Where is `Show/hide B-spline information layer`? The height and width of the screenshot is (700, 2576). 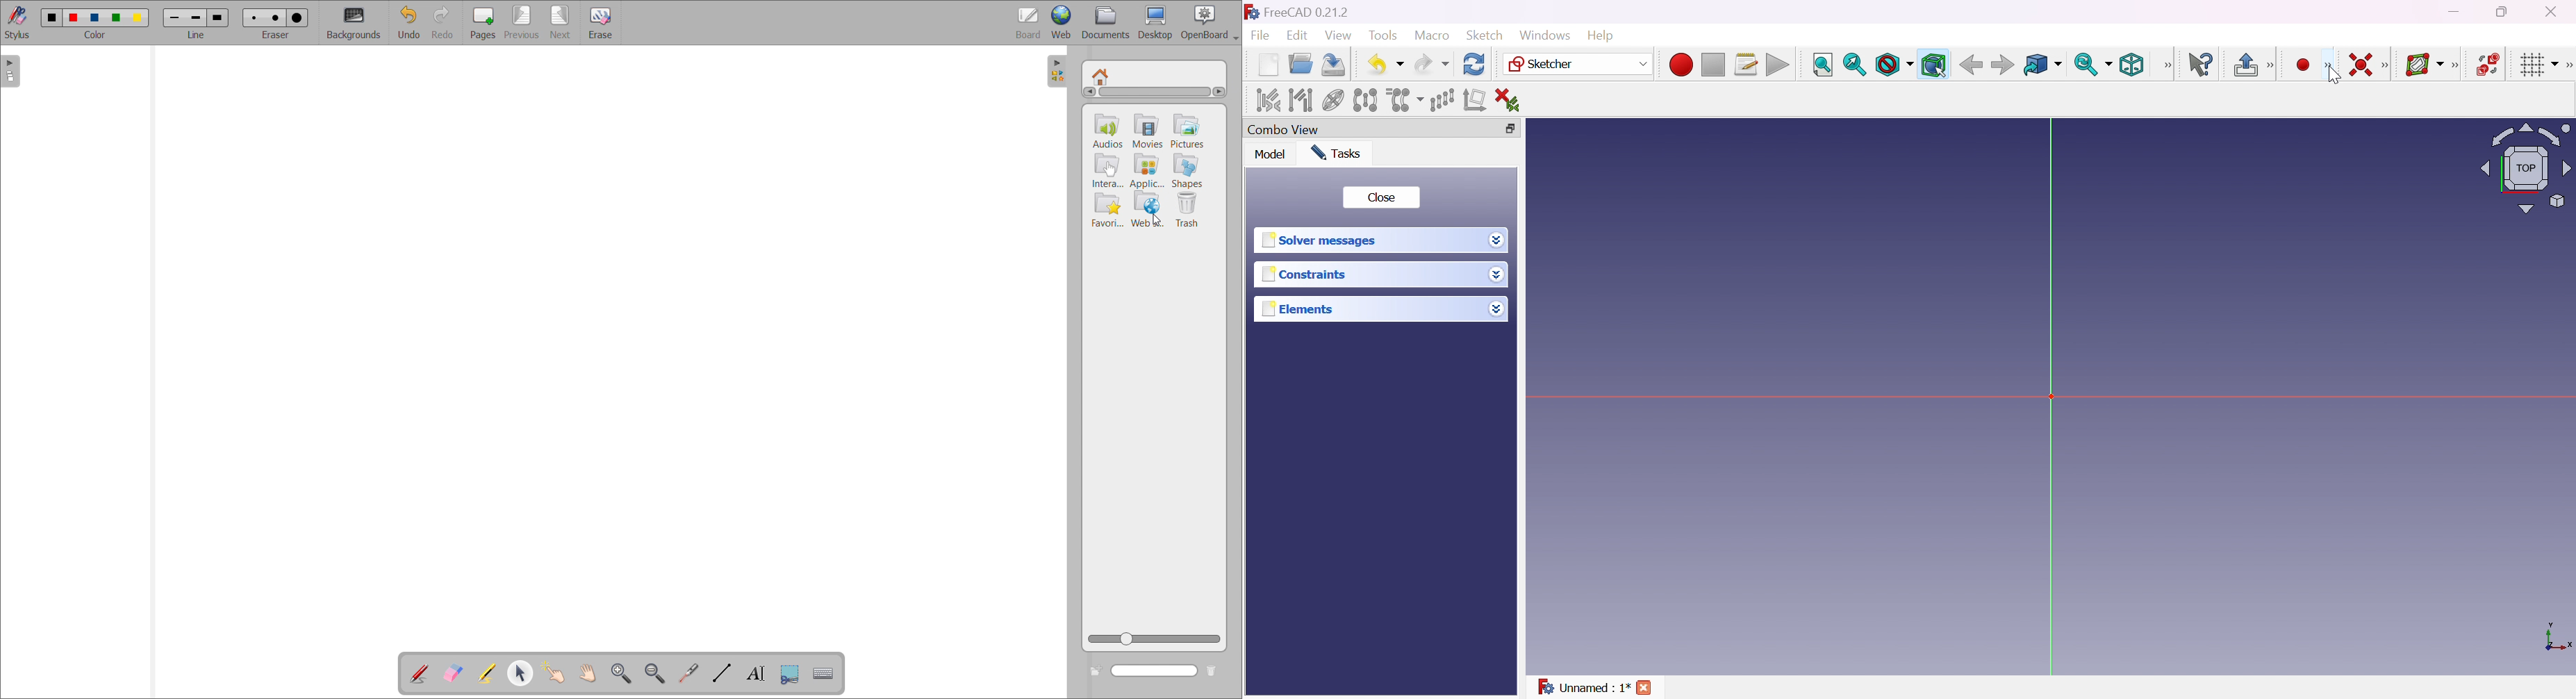 Show/hide B-spline information layer is located at coordinates (2423, 65).